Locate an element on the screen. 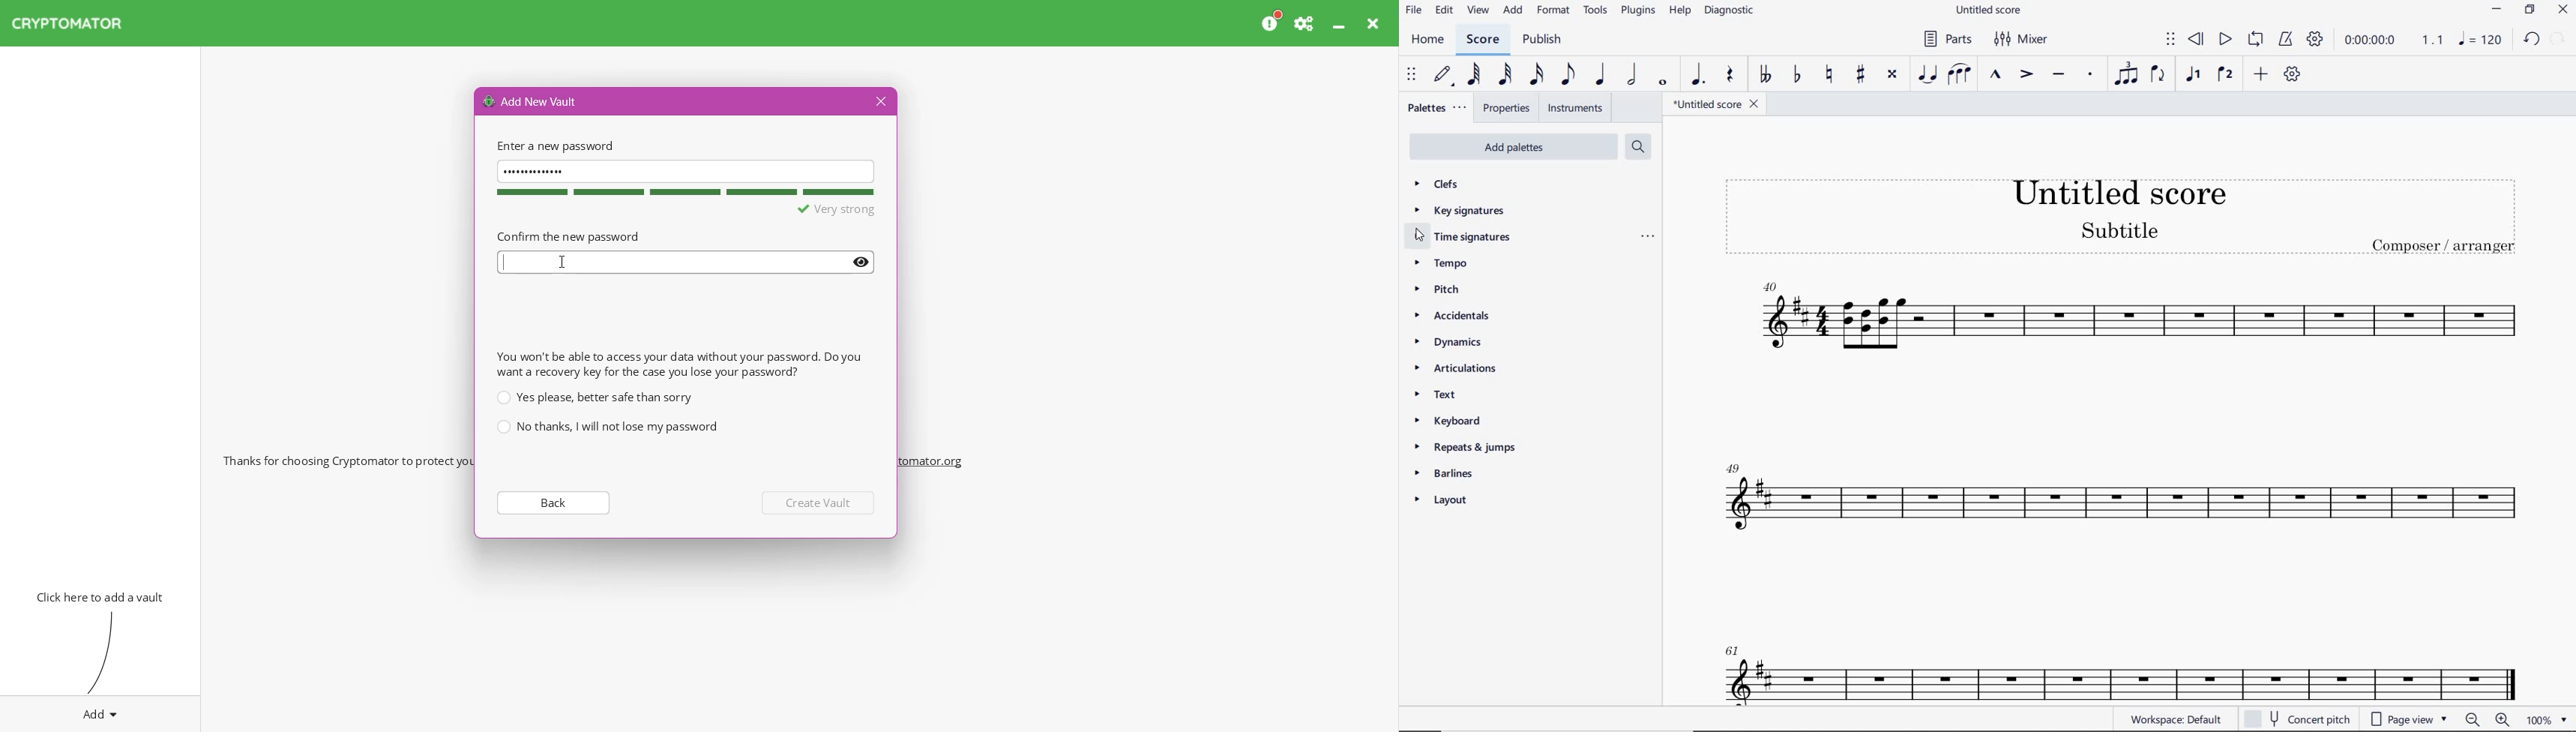  ADD is located at coordinates (2261, 74).